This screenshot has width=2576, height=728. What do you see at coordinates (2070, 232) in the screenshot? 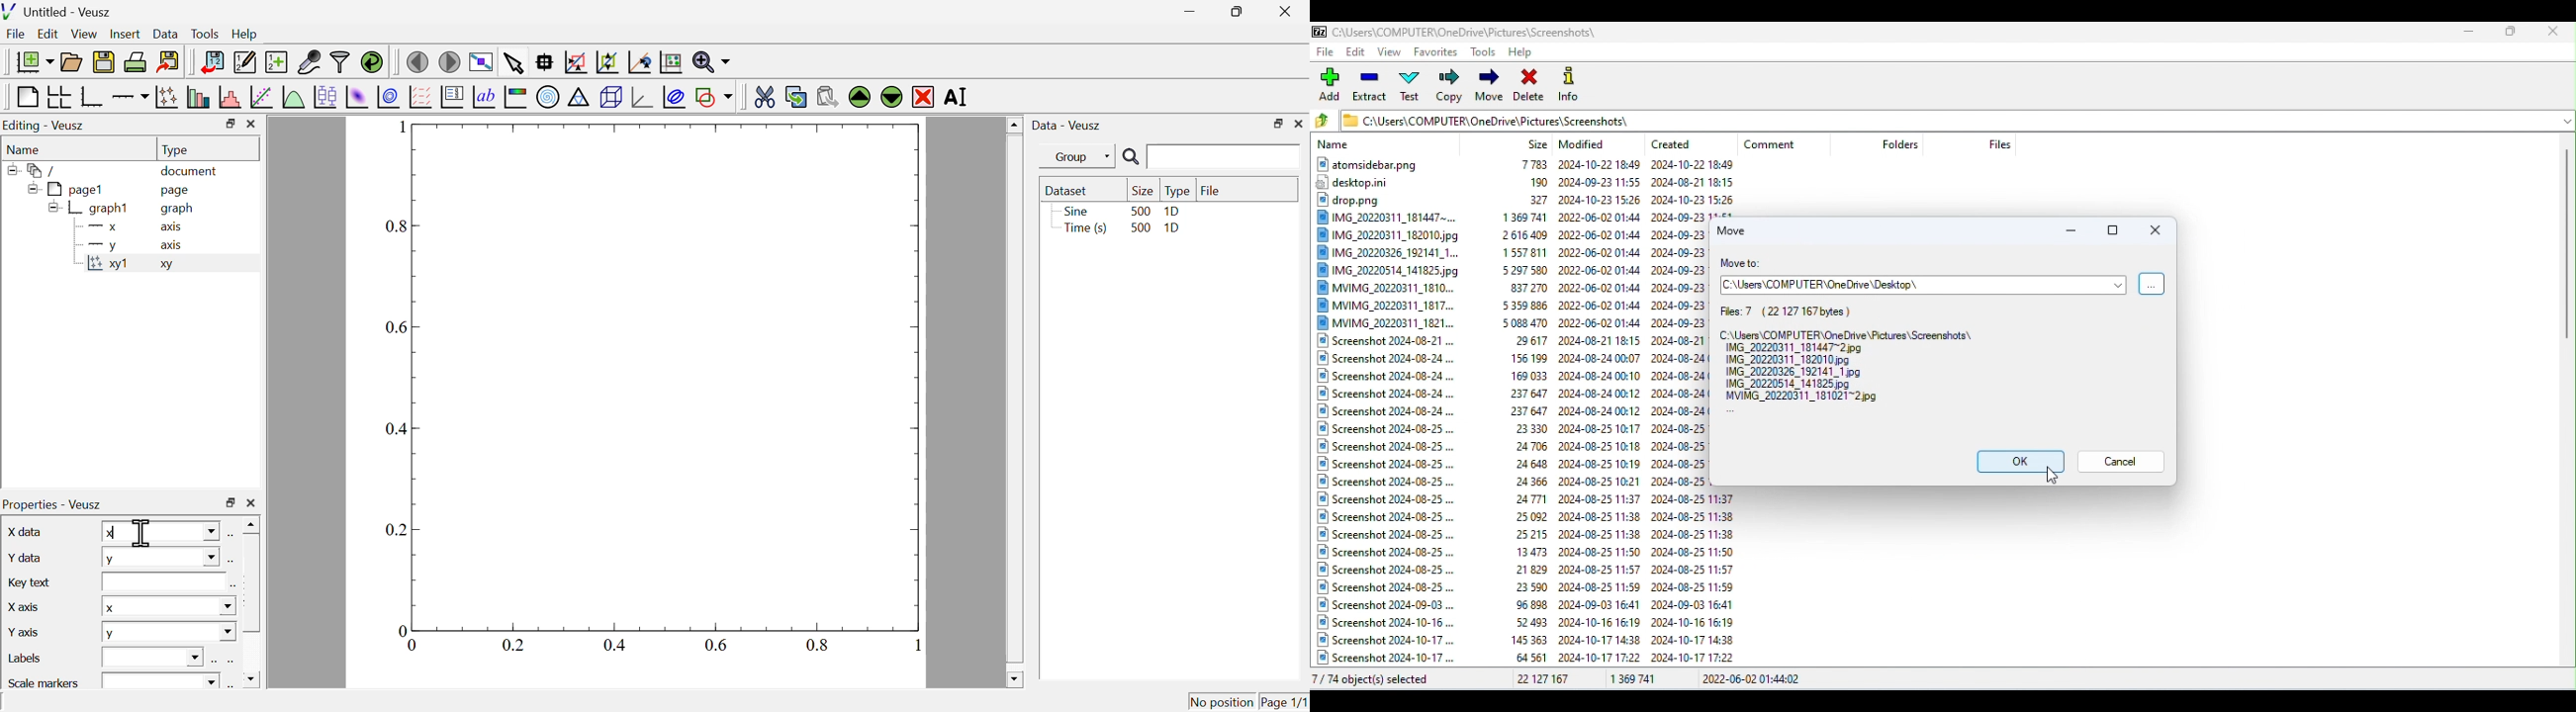
I see `minimize` at bounding box center [2070, 232].